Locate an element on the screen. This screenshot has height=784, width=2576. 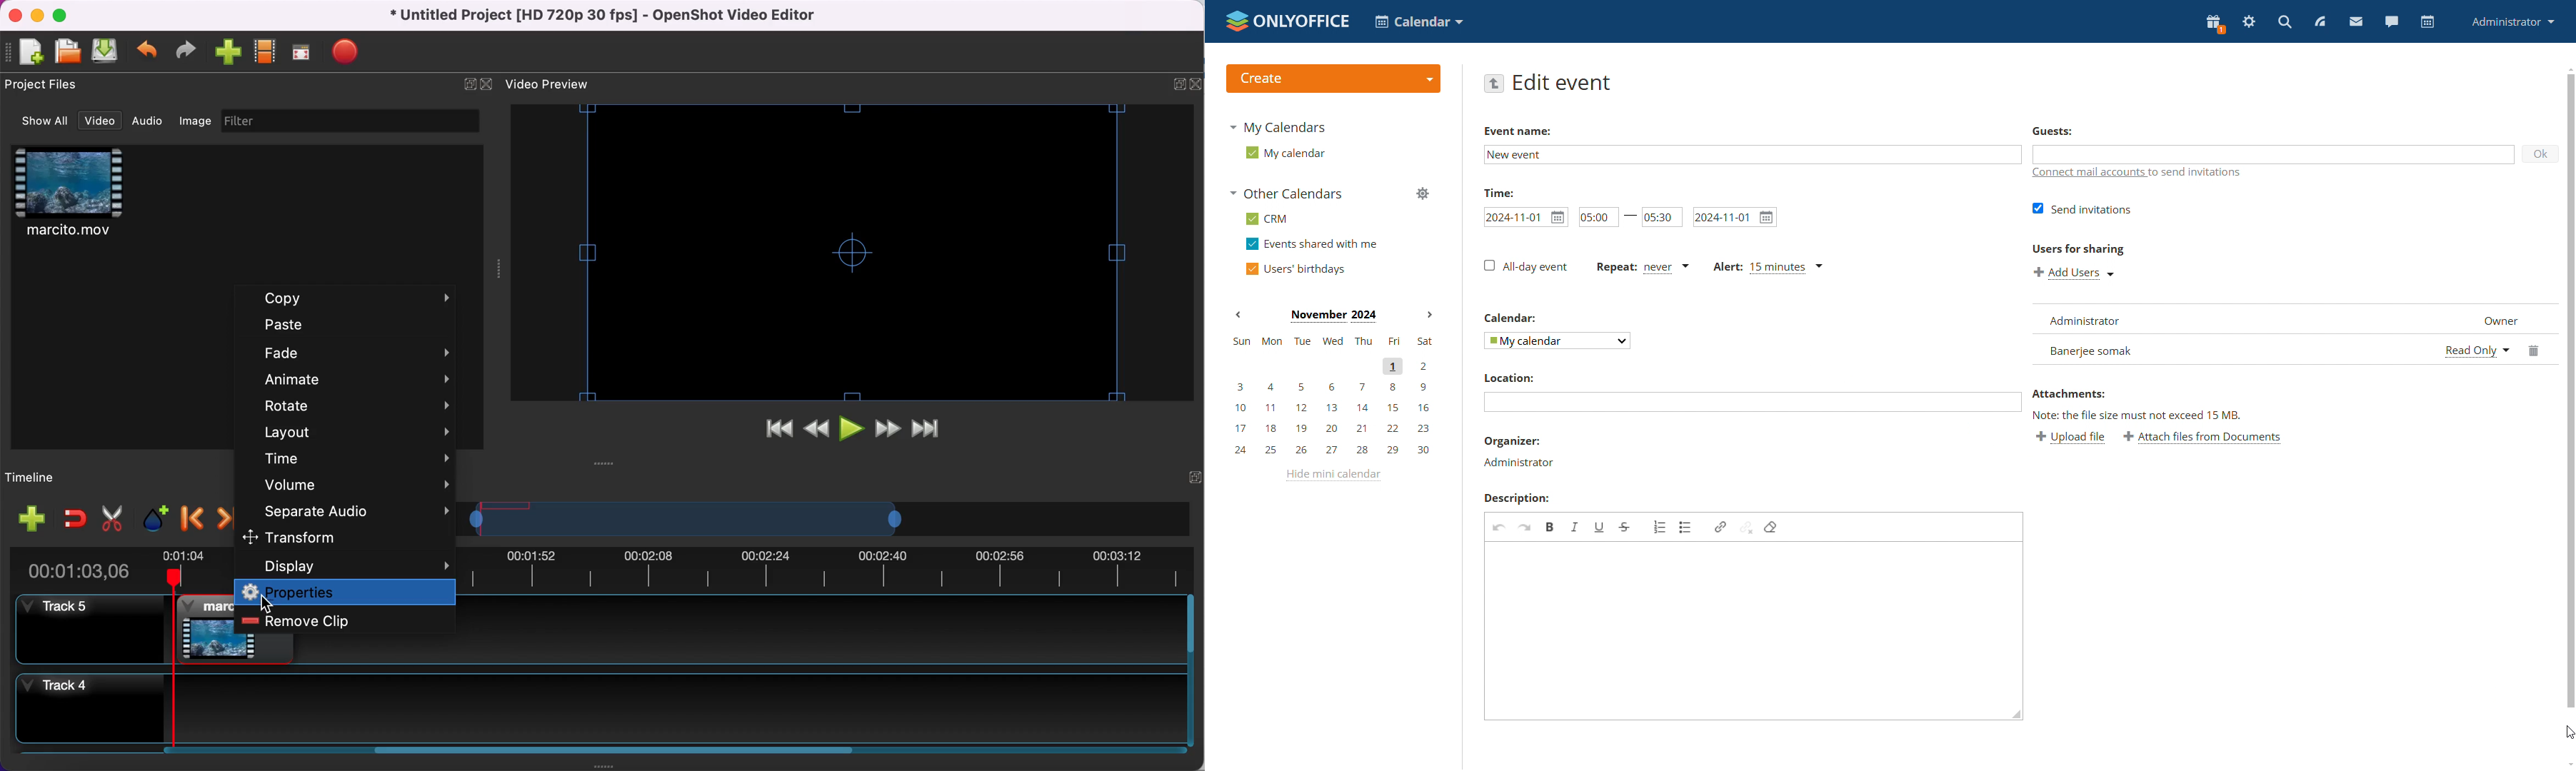
Description is located at coordinates (1517, 498).